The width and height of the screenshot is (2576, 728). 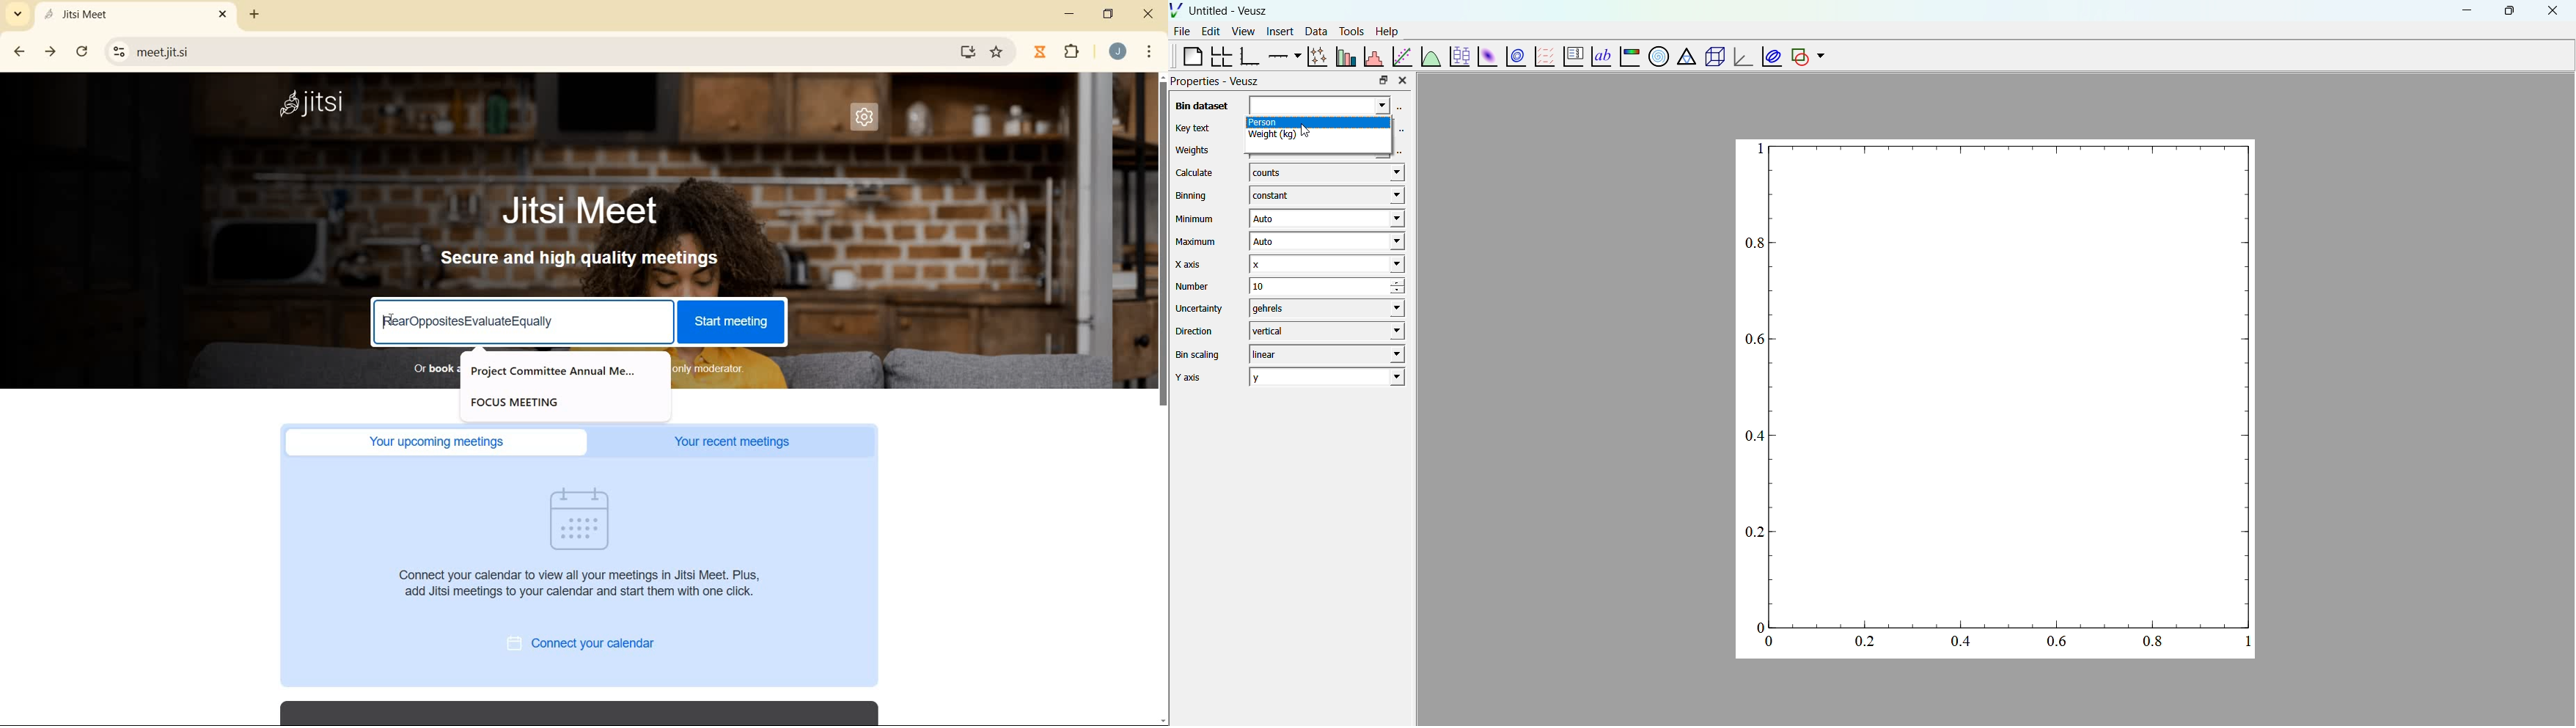 I want to click on Uncertainty, so click(x=1200, y=308).